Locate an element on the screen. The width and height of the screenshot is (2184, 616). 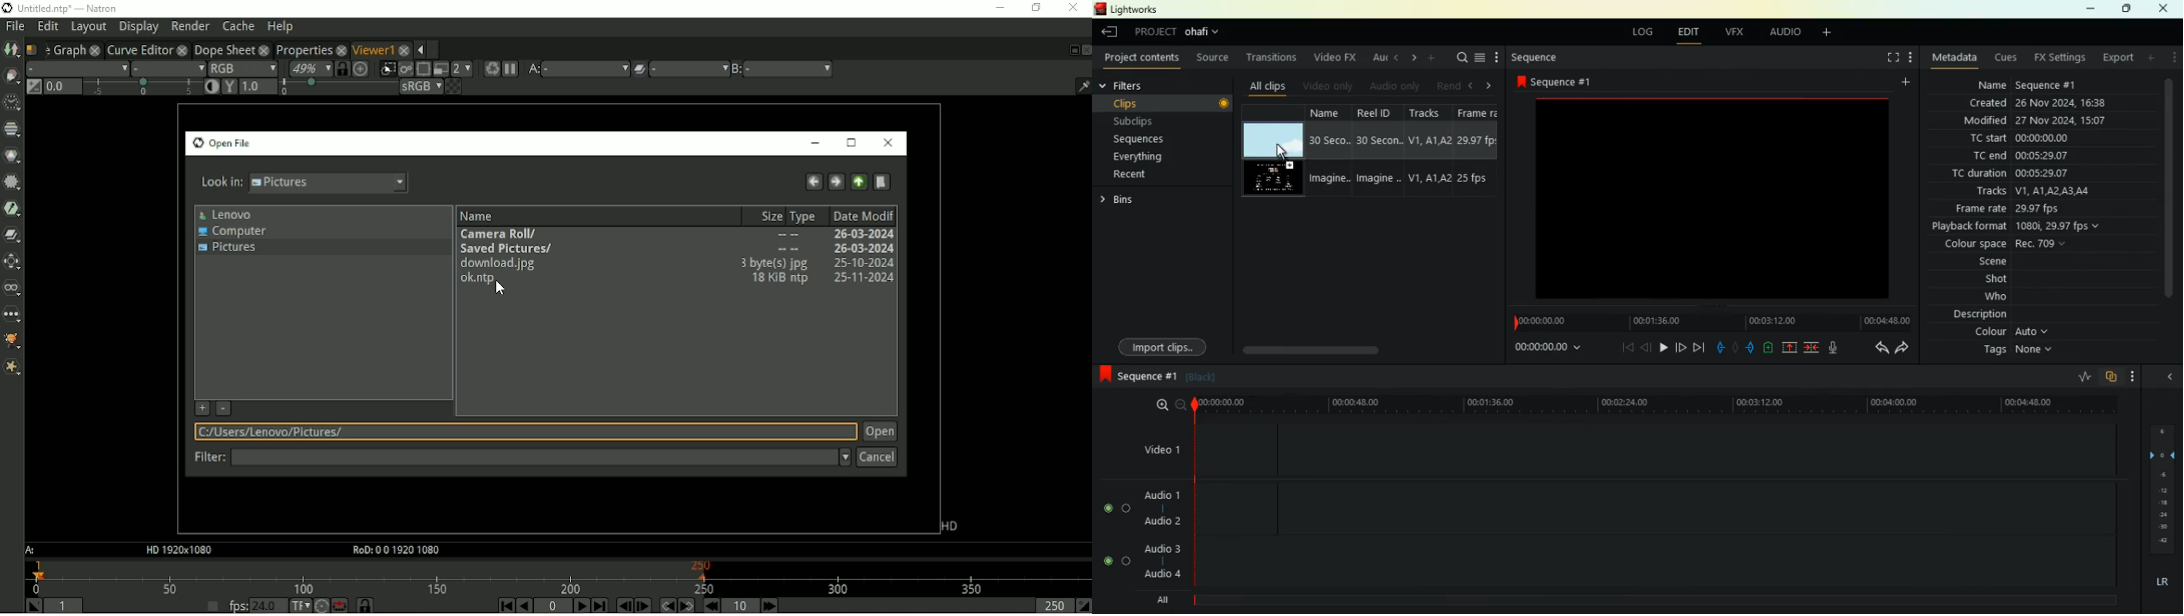
frame rate is located at coordinates (1977, 209).